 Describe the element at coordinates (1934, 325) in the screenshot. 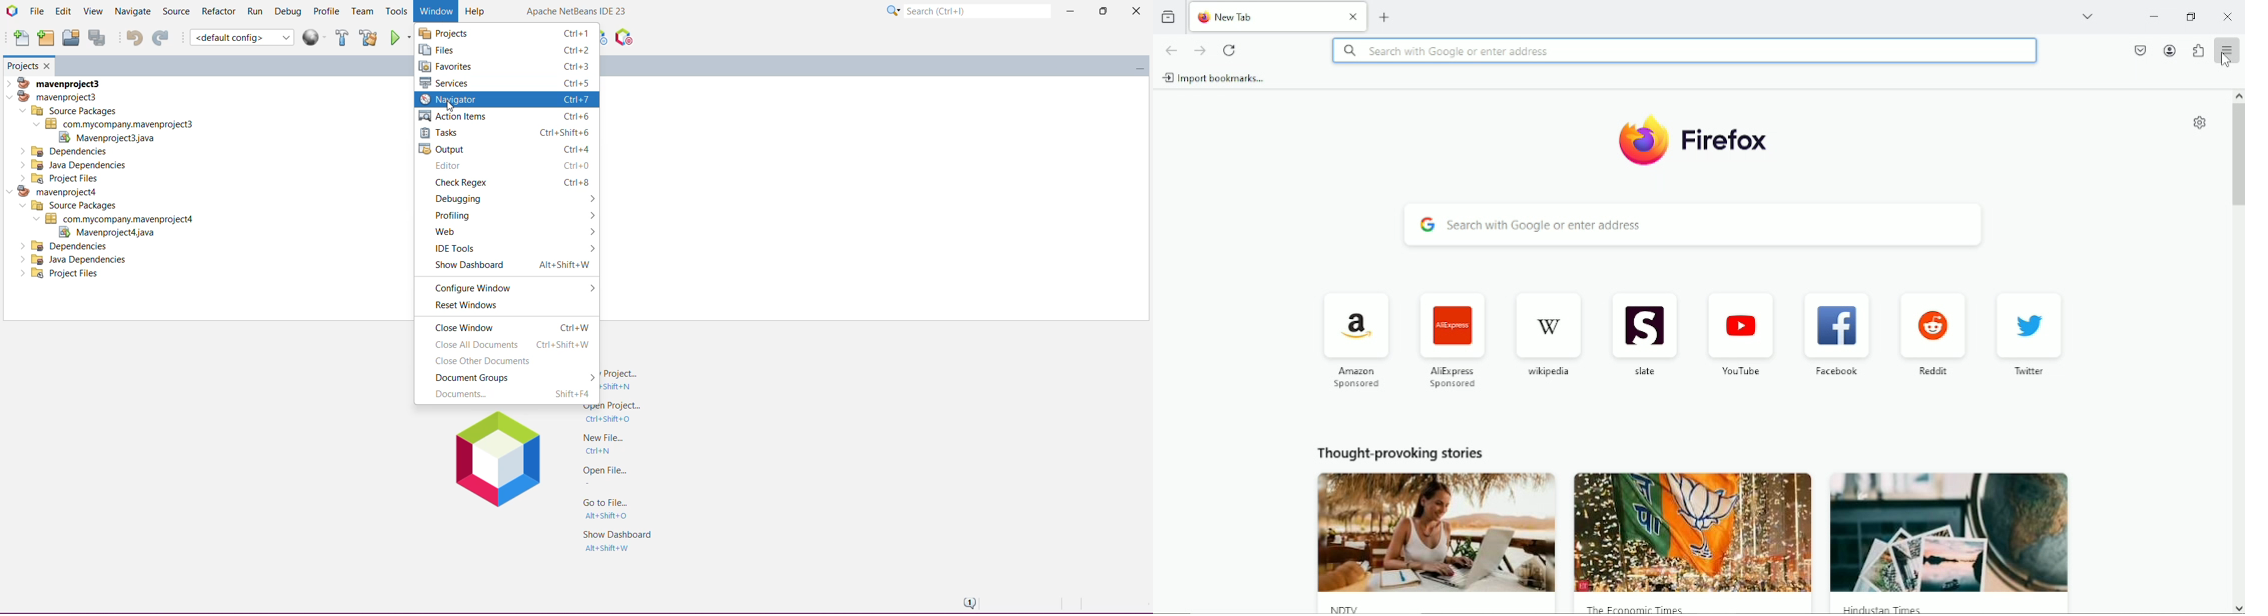

I see `icon` at that location.